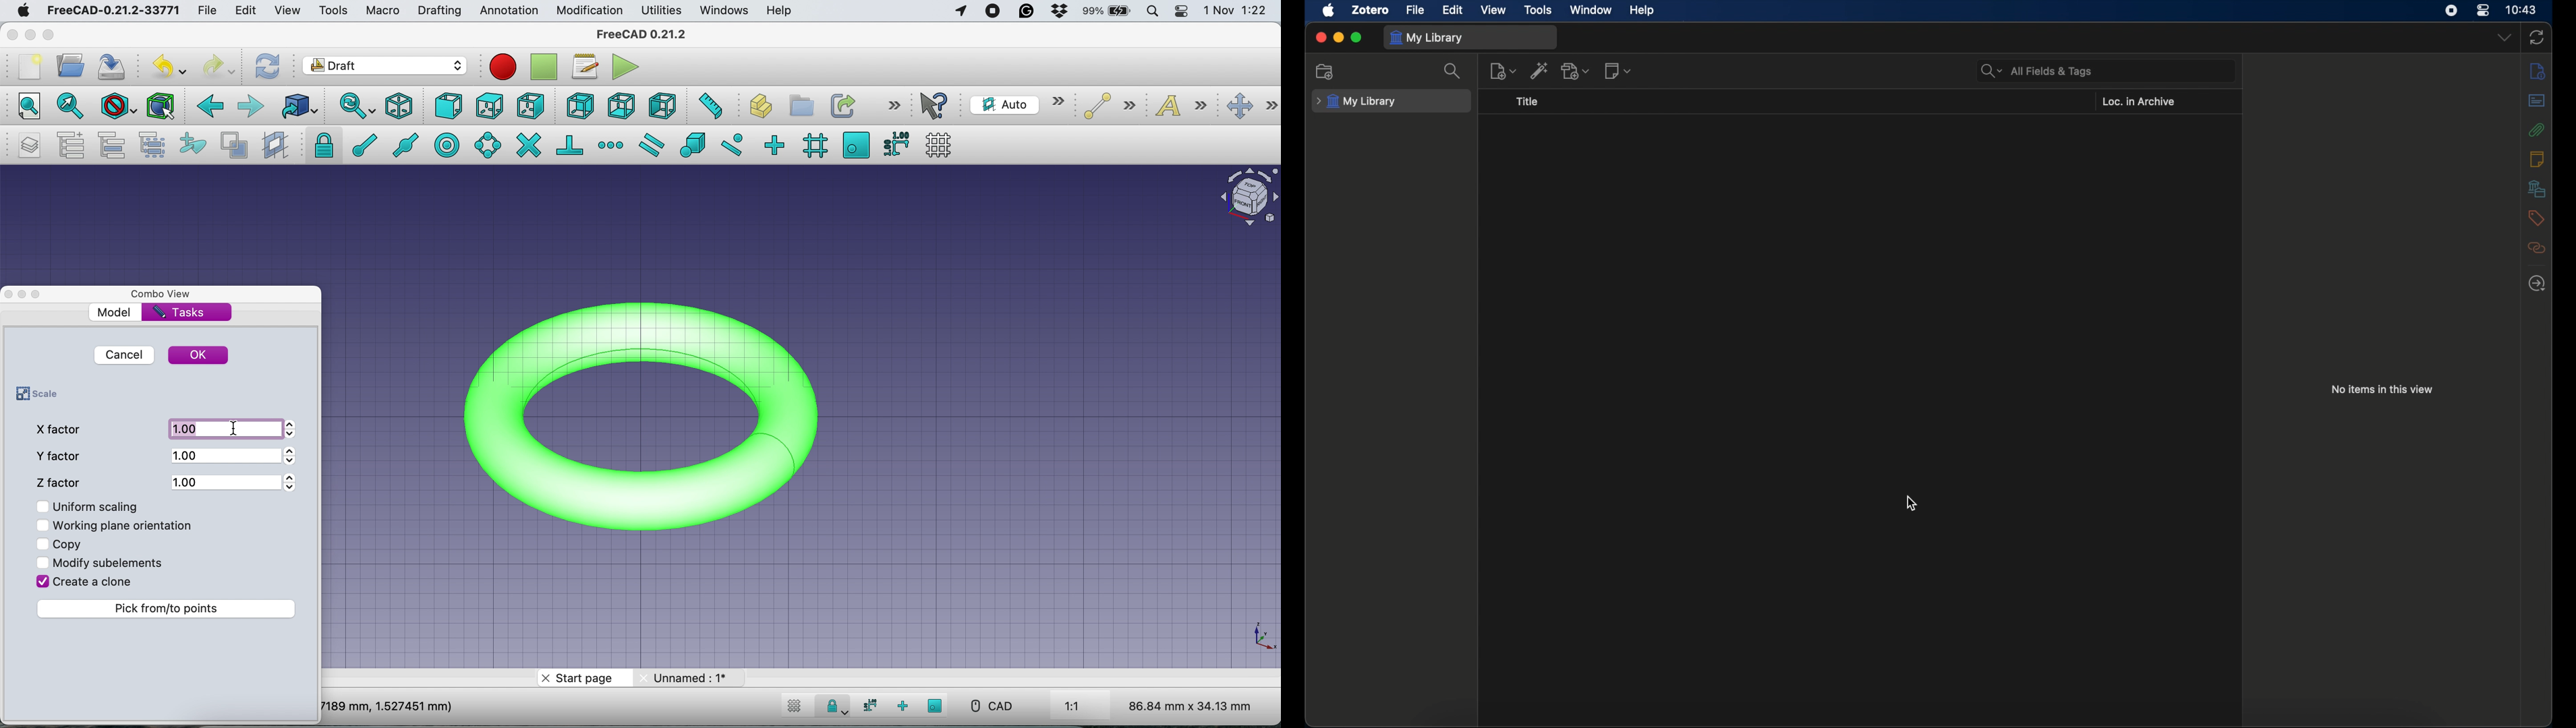 Image resolution: width=2576 pixels, height=728 pixels. I want to click on snap extension, so click(611, 144).